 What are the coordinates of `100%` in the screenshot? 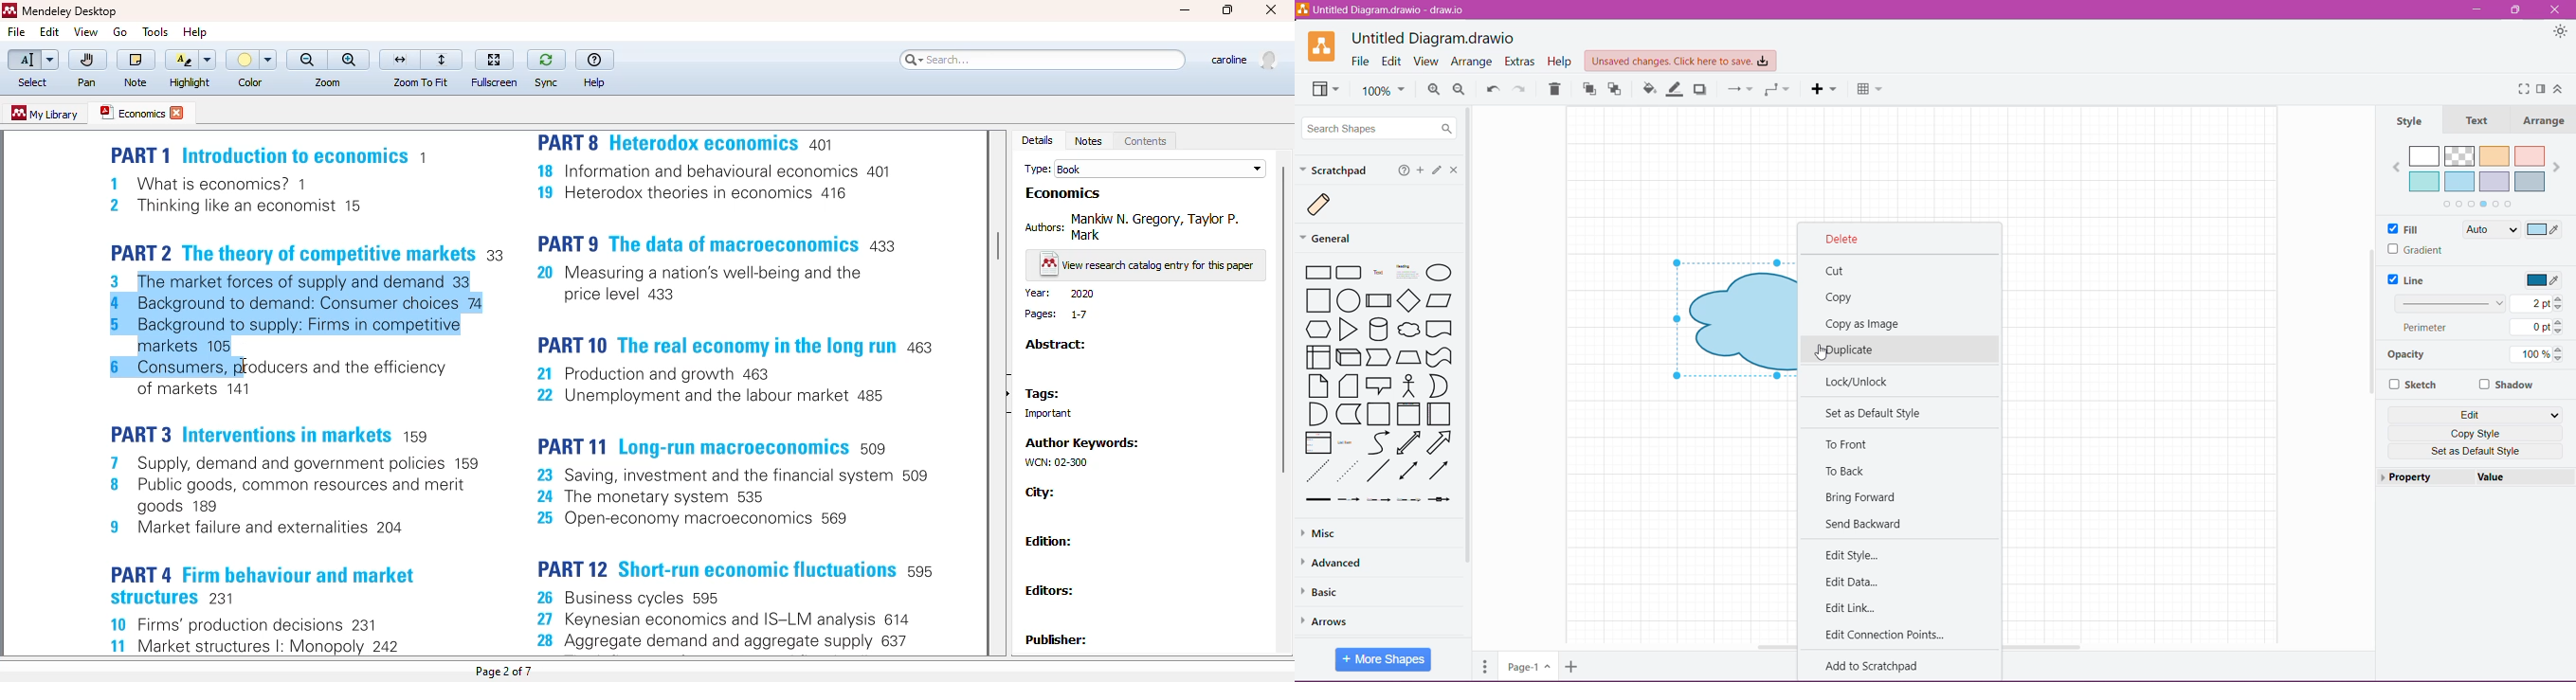 It's located at (1383, 91).